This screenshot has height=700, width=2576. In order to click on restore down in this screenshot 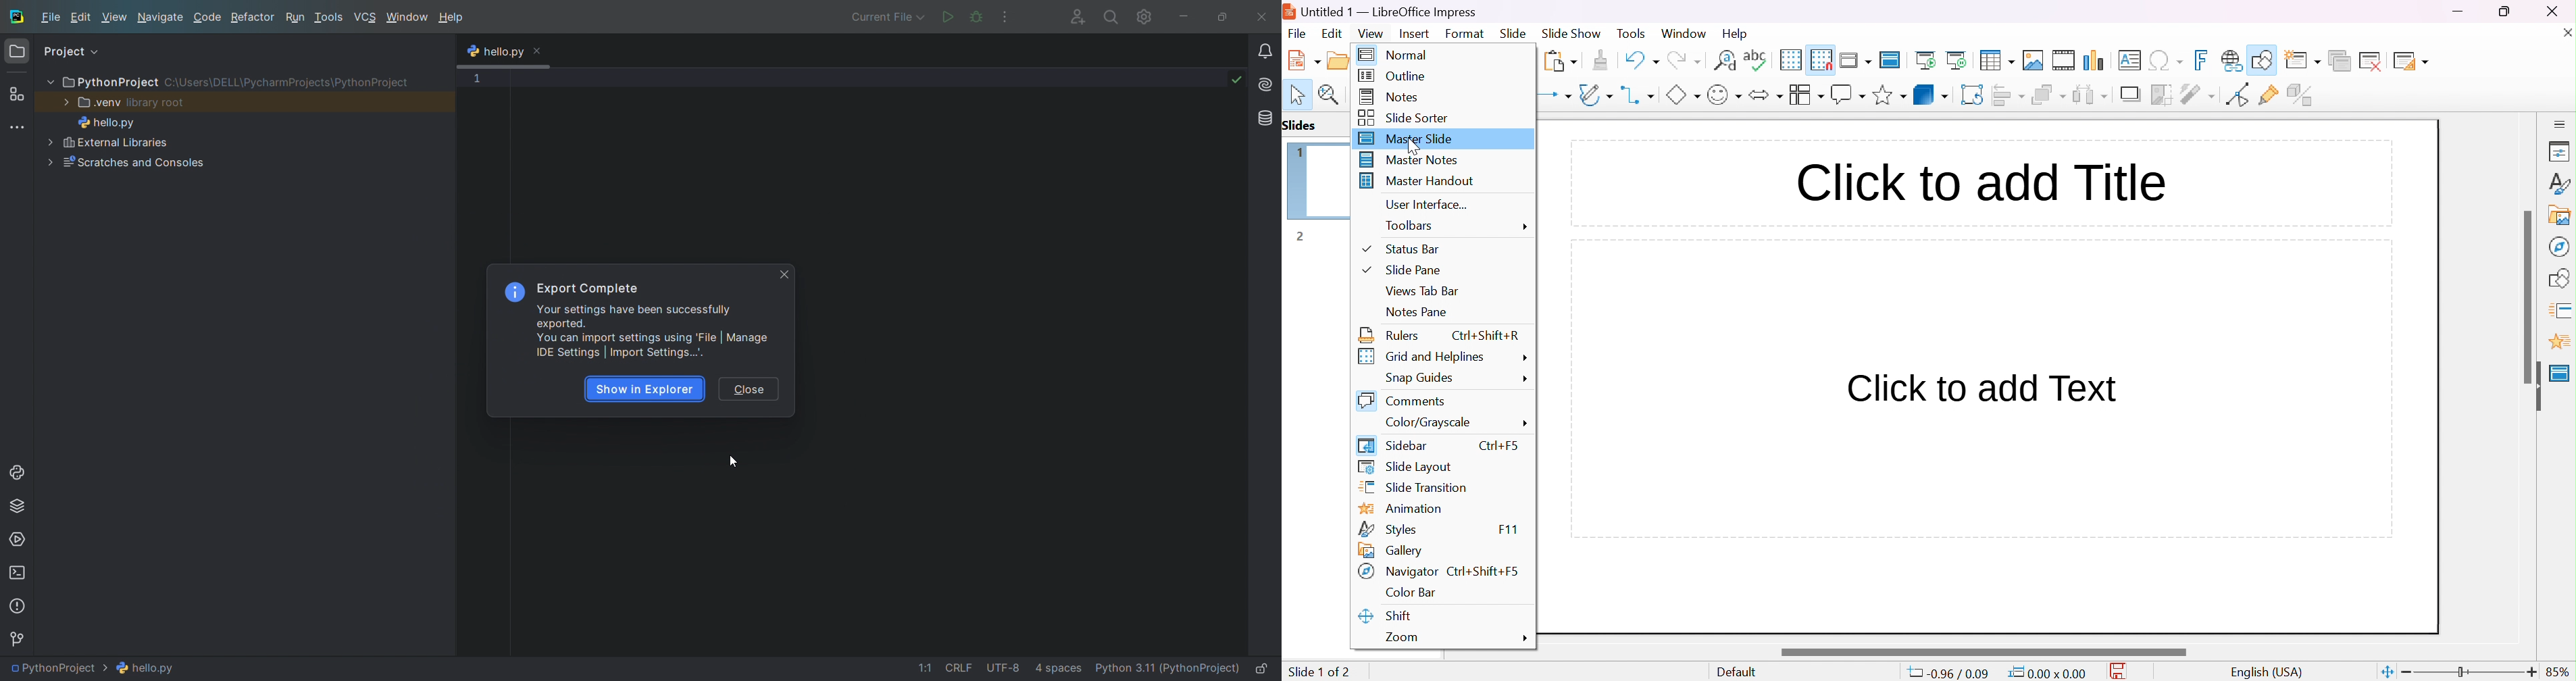, I will do `click(2505, 11)`.